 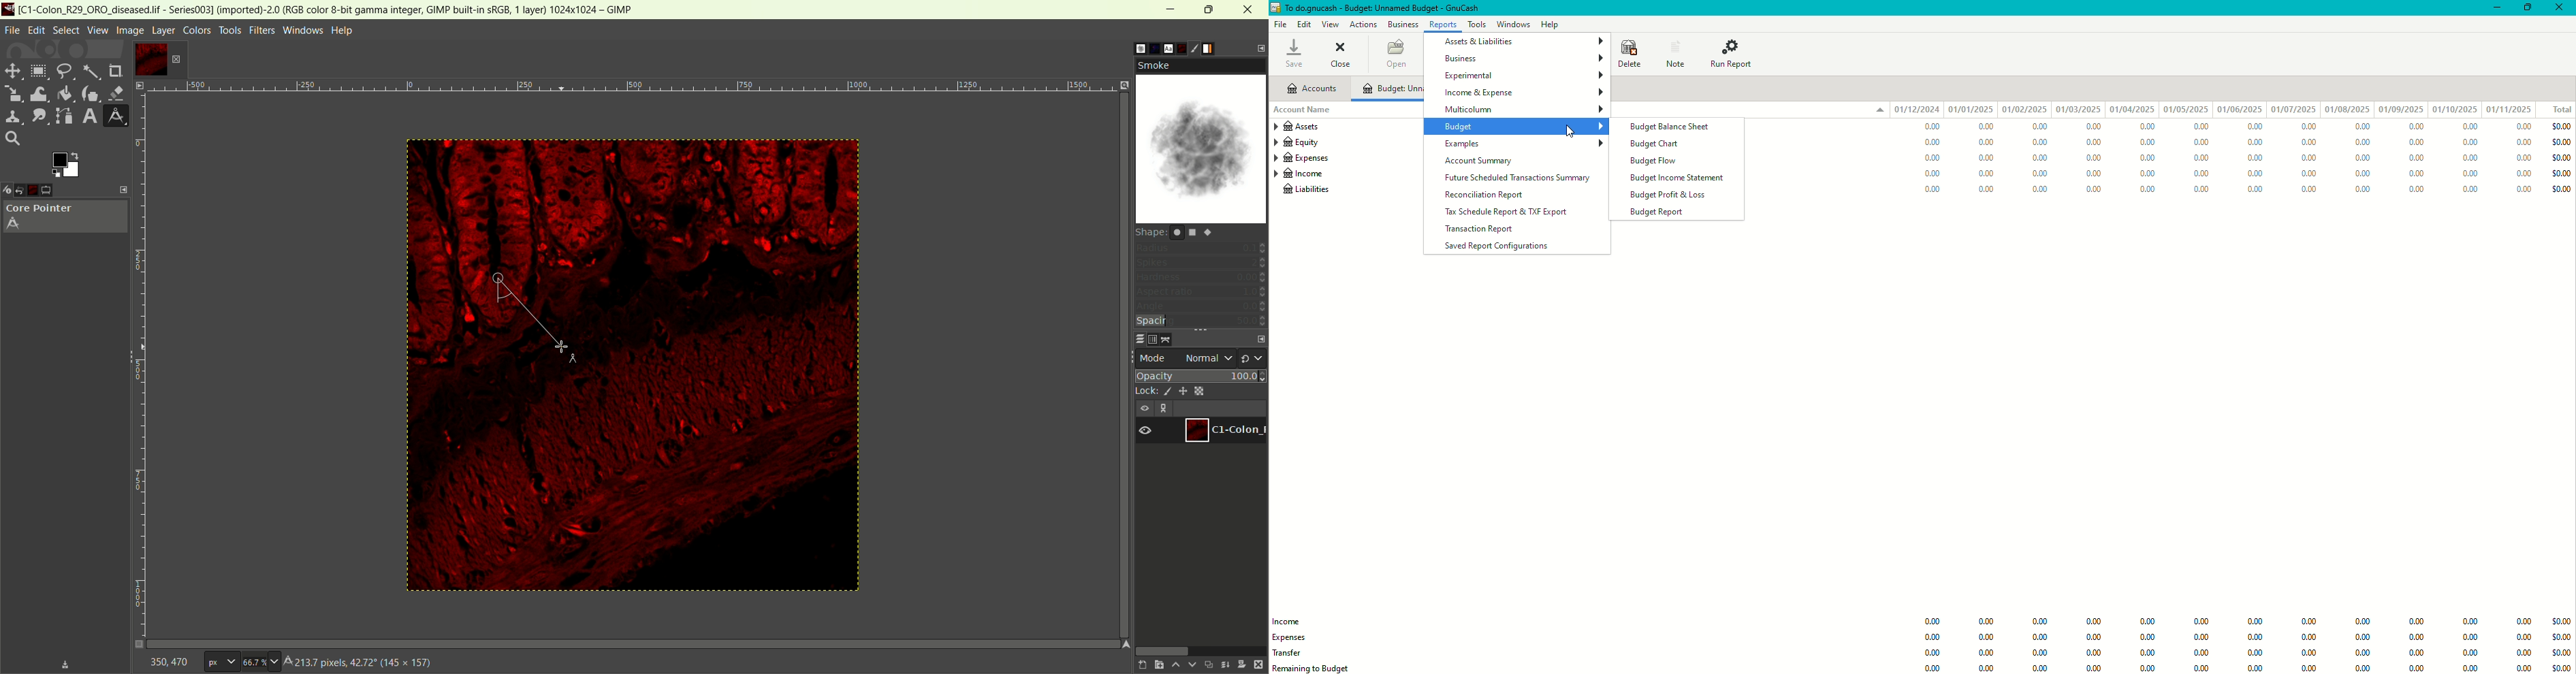 I want to click on zoom factor, so click(x=262, y=661).